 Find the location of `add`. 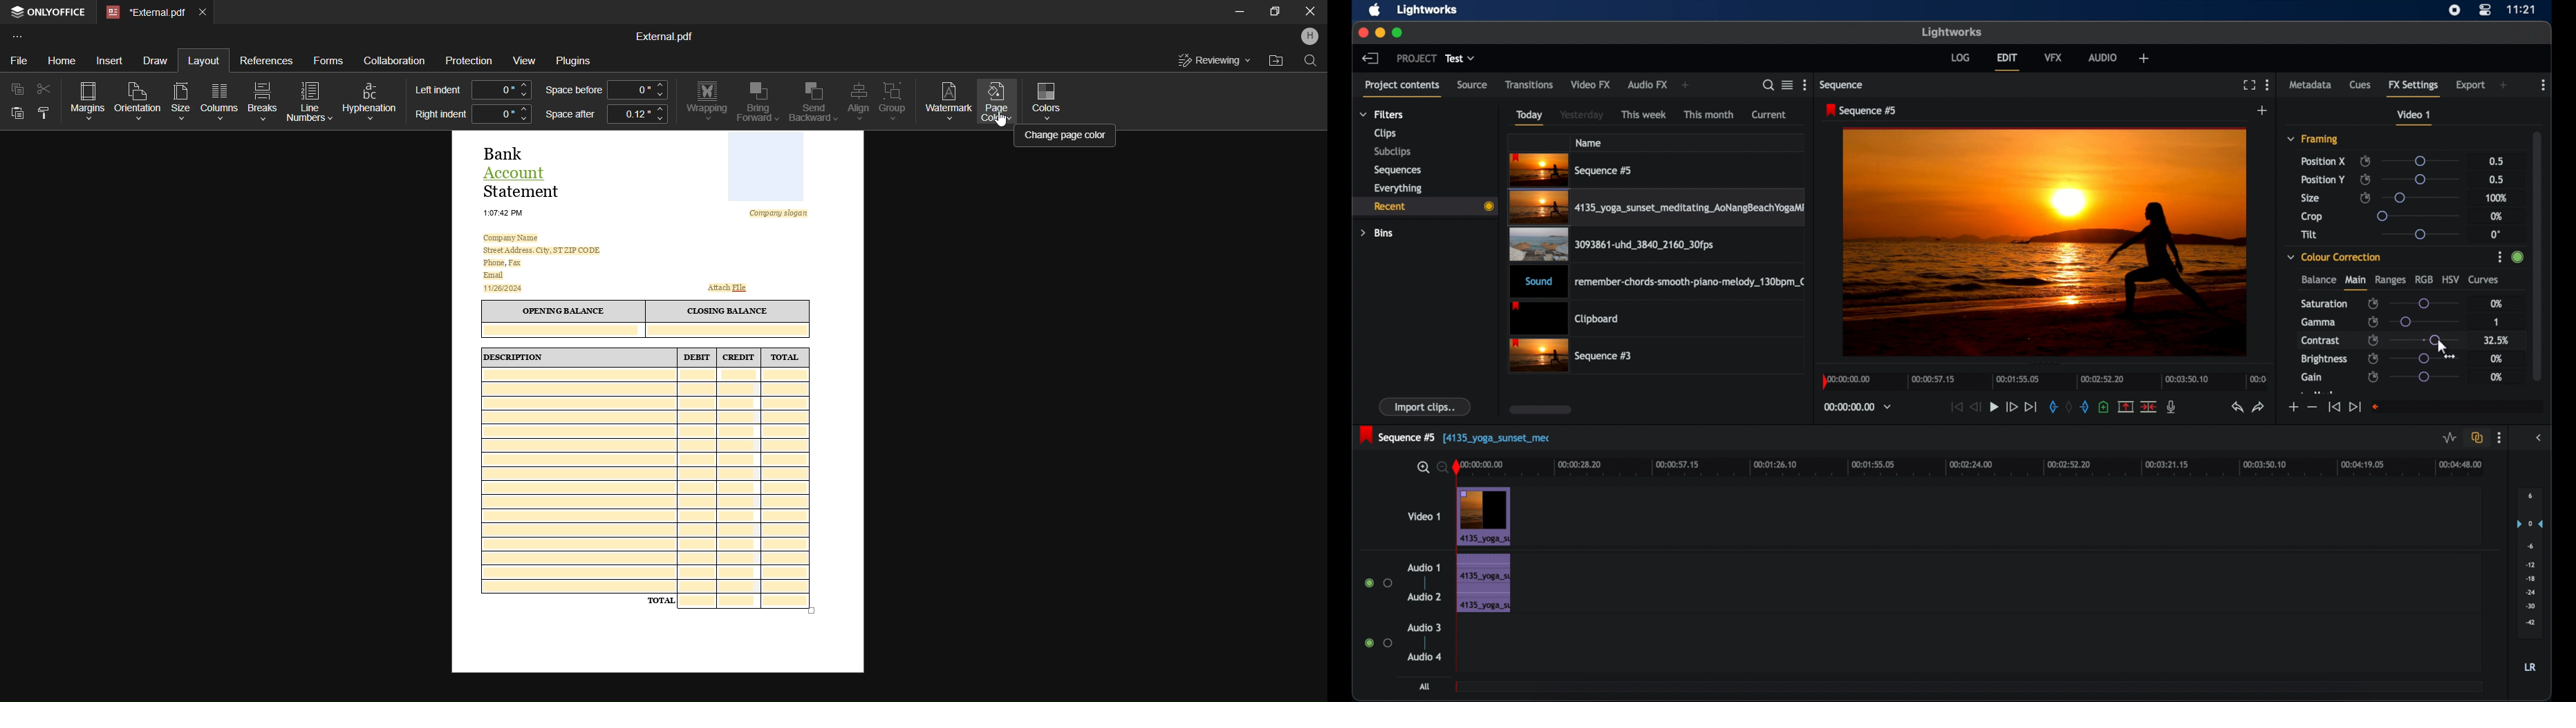

add is located at coordinates (2144, 58).